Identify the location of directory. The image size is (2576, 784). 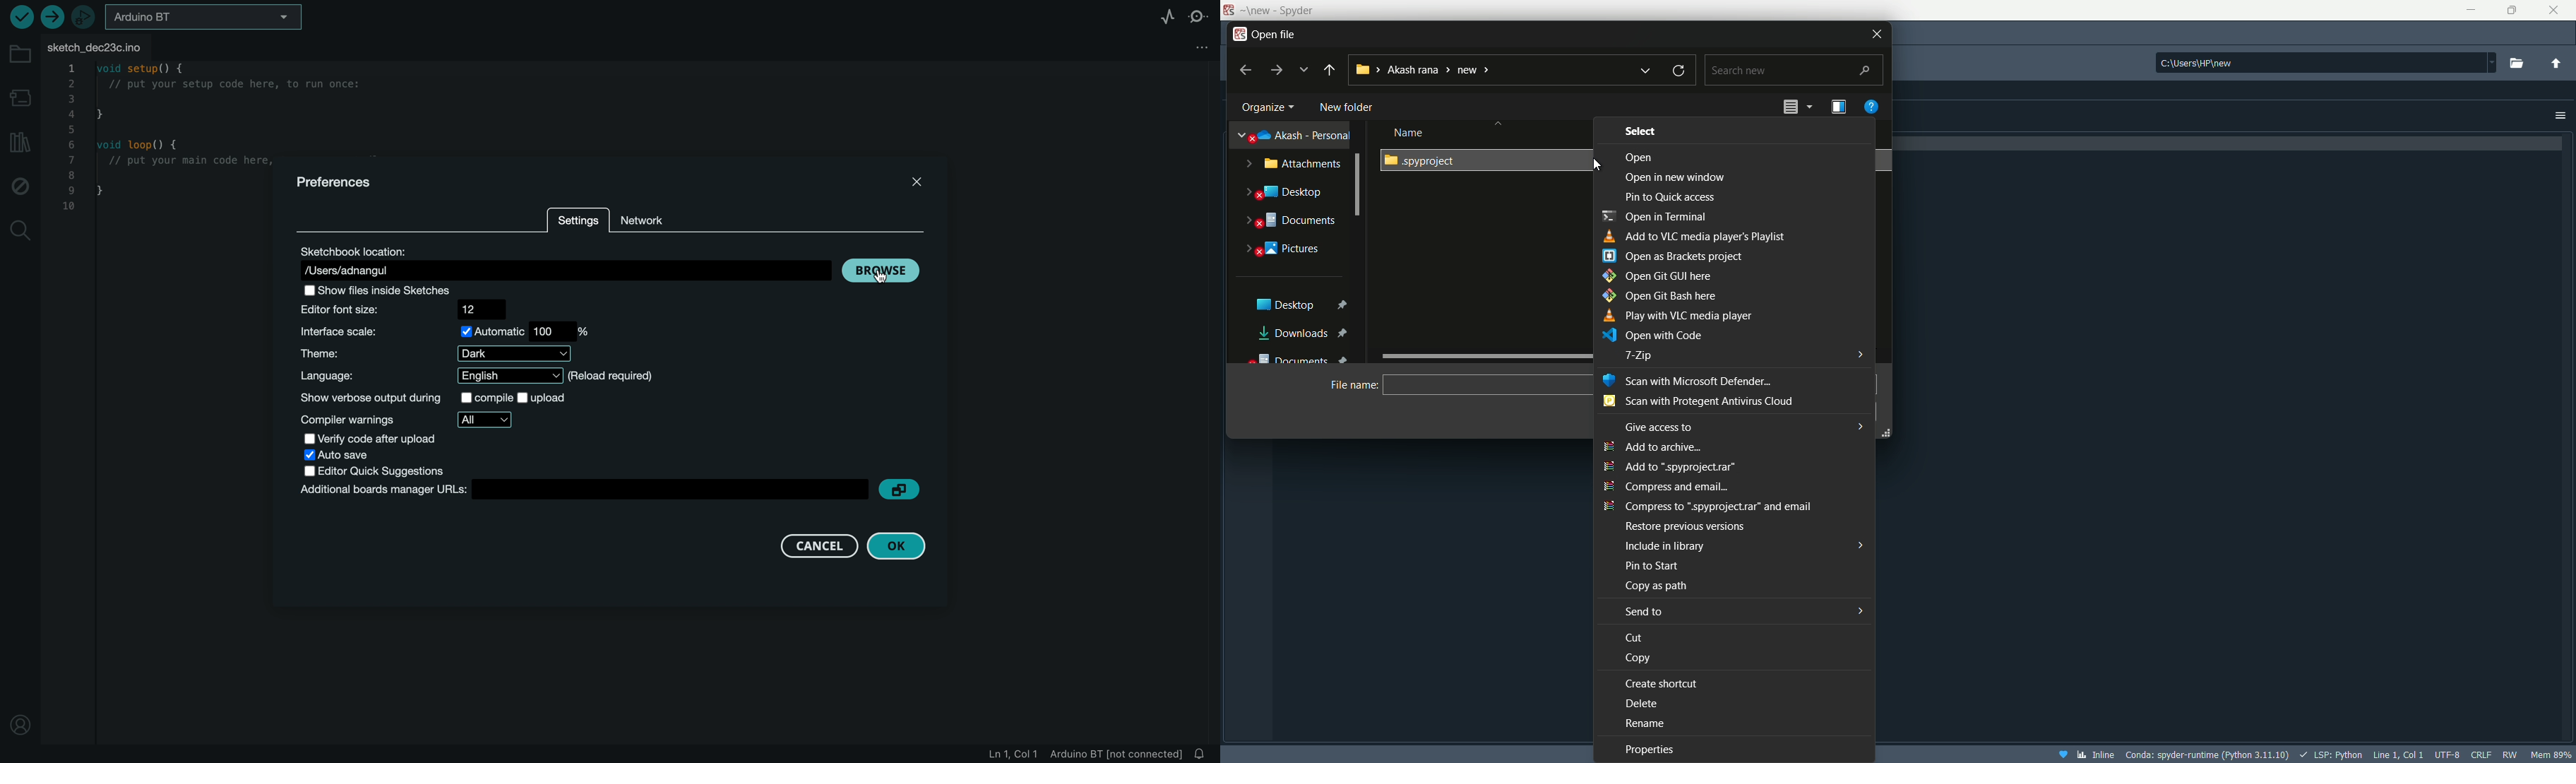
(2327, 62).